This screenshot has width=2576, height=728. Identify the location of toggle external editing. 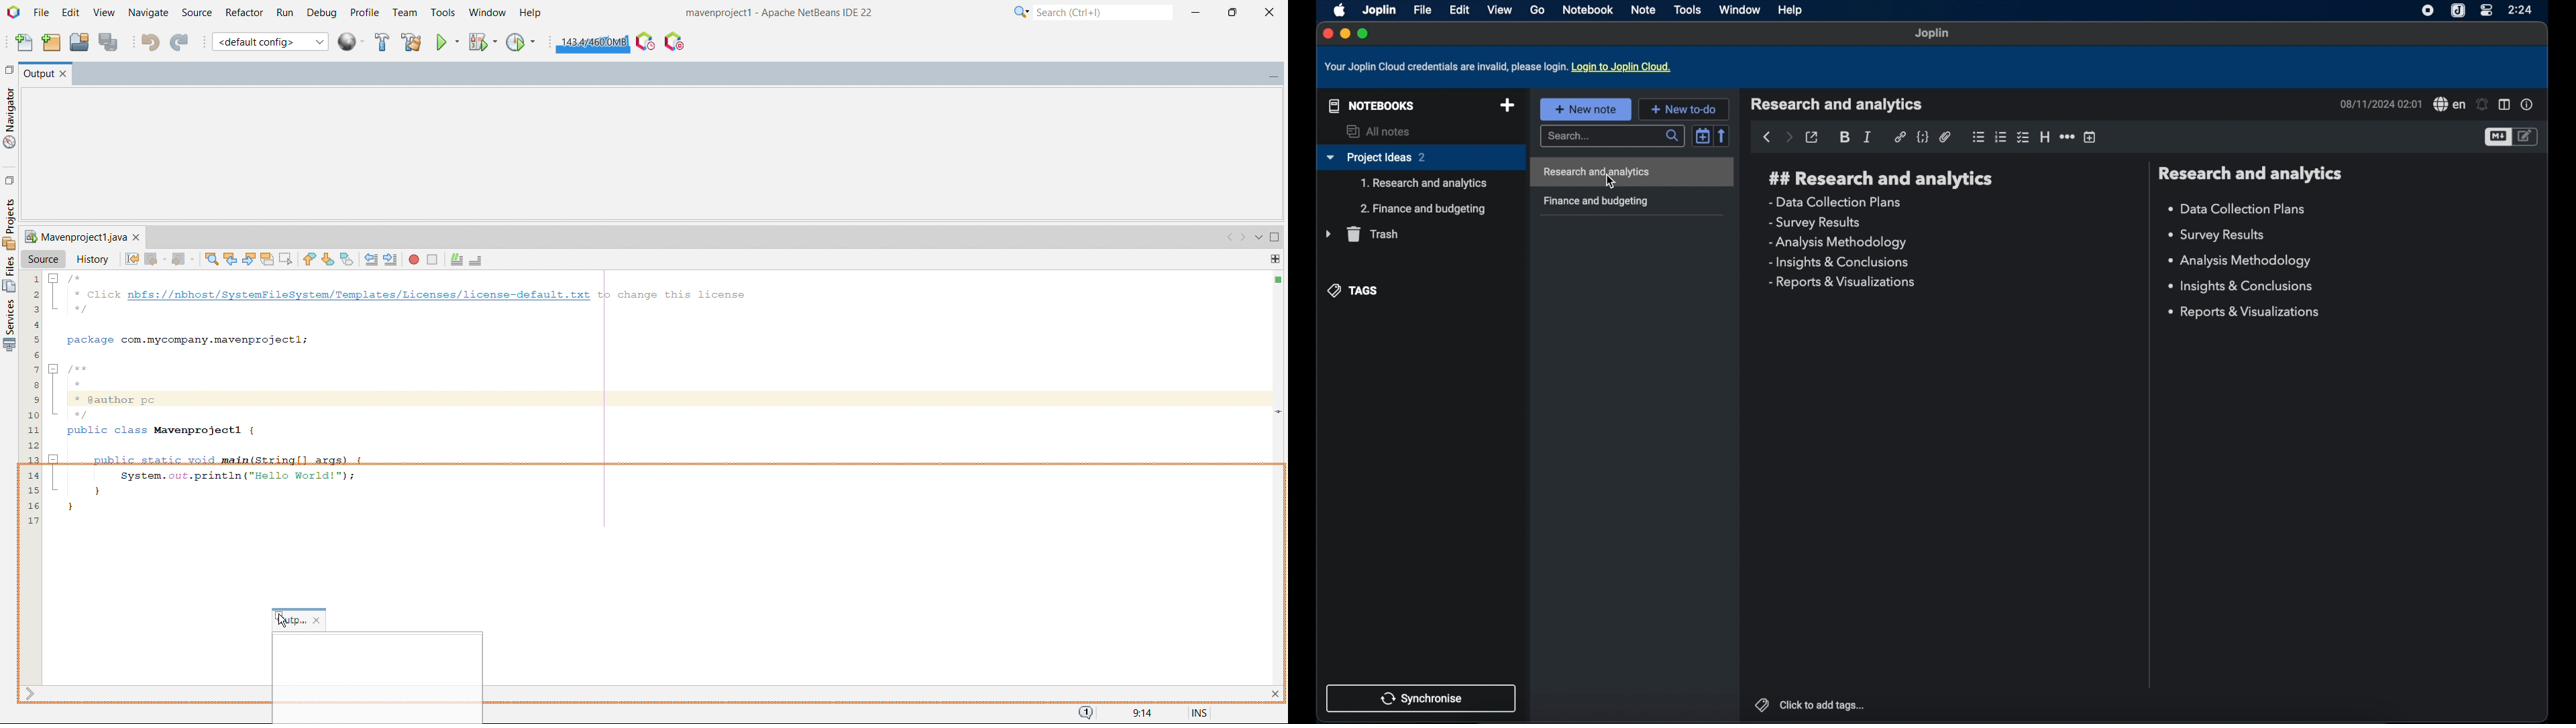
(1813, 137).